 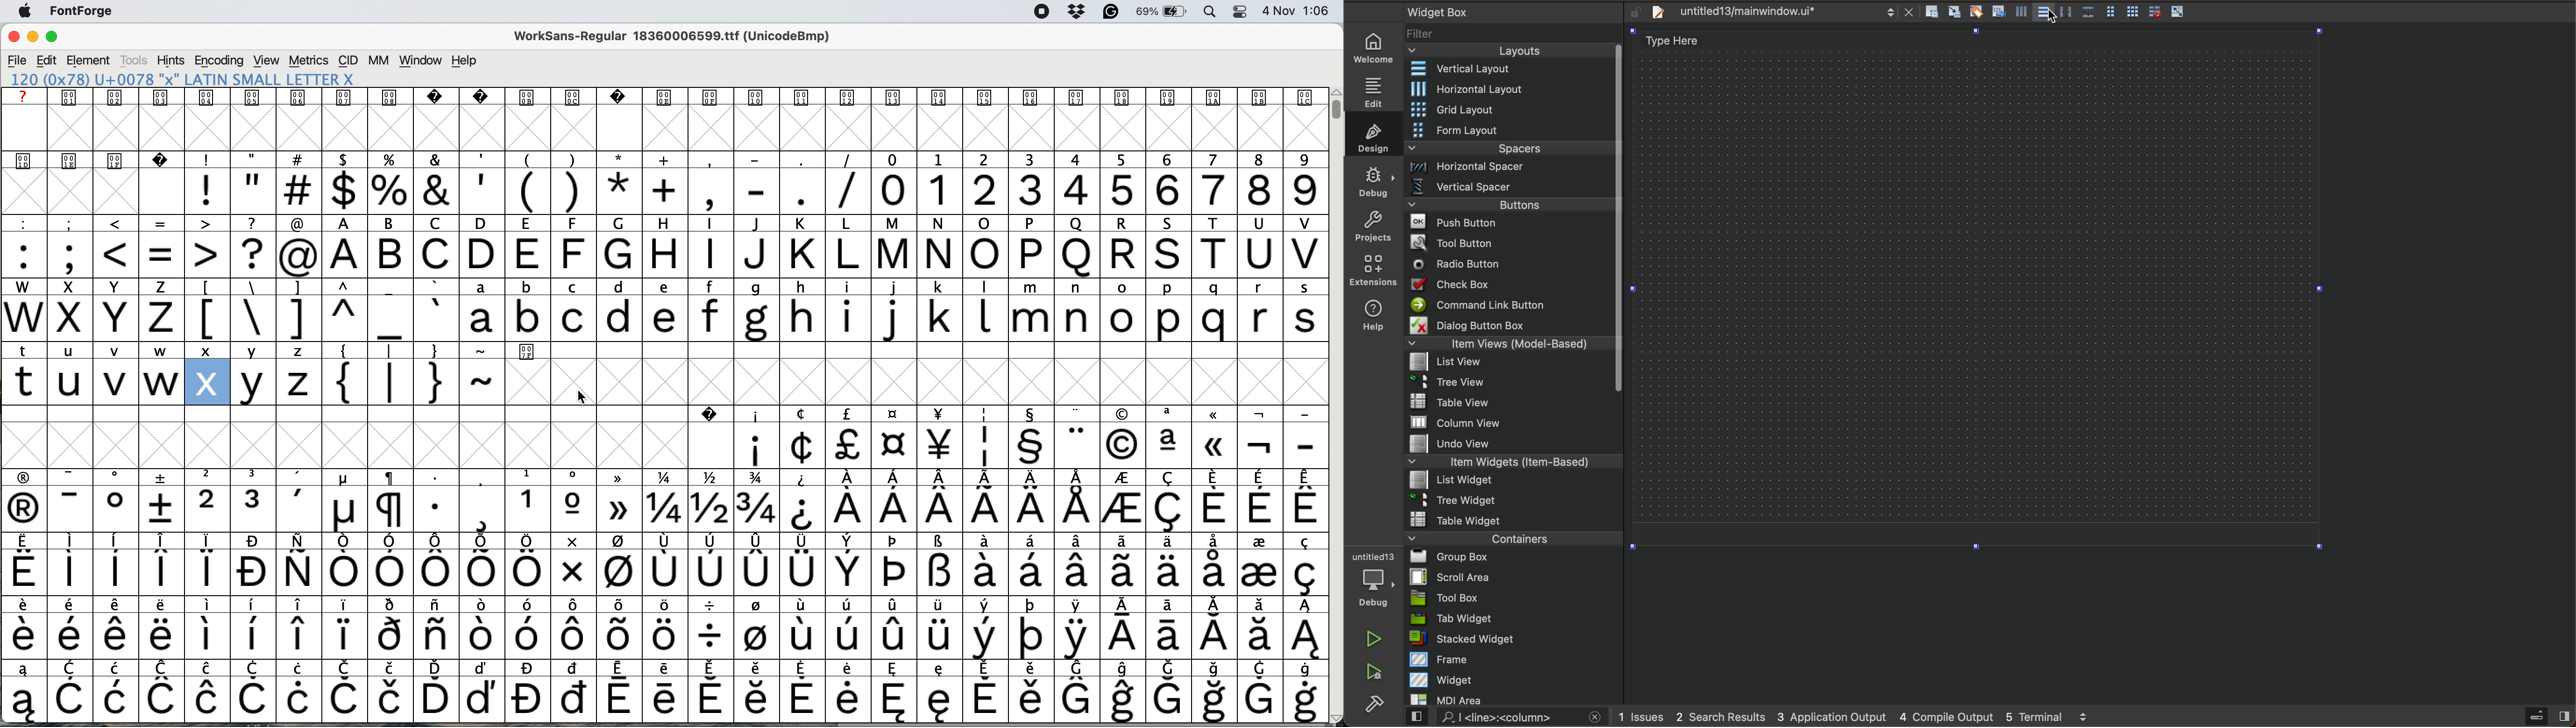 What do you see at coordinates (1435, 10) in the screenshot?
I see `text` at bounding box center [1435, 10].